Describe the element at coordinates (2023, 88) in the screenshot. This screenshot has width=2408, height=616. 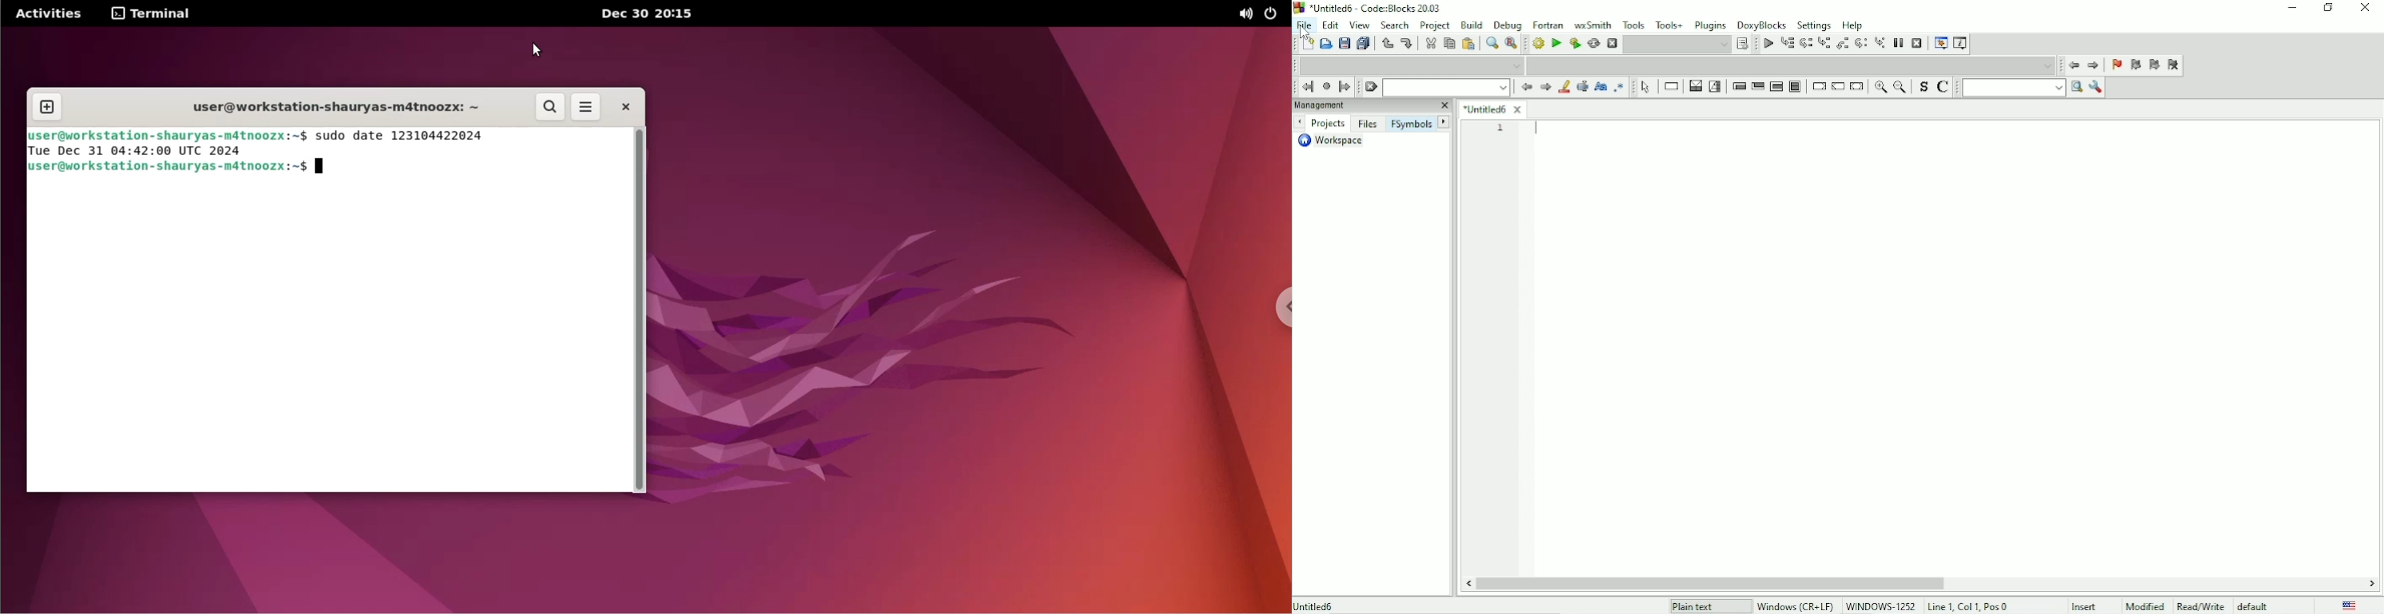
I see `Run search` at that location.